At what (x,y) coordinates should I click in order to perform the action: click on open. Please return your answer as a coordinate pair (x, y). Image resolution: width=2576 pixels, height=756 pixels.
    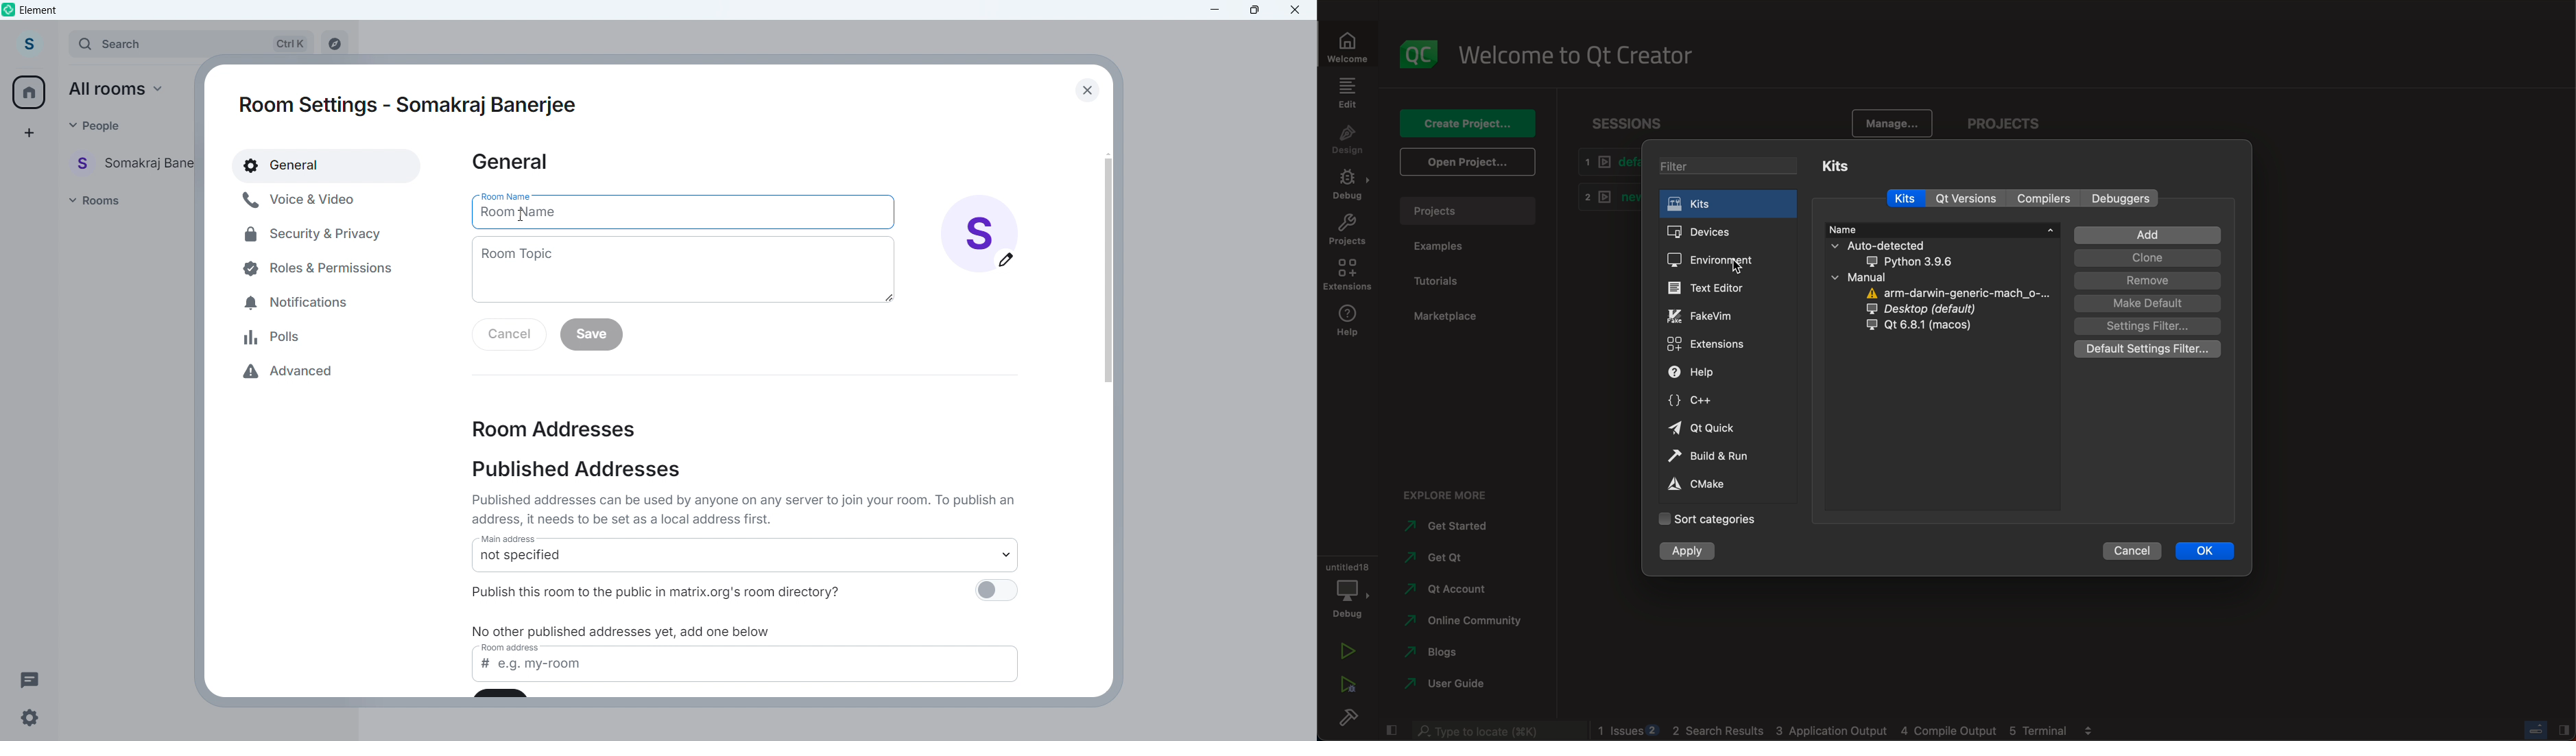
    Looking at the image, I should click on (1468, 162).